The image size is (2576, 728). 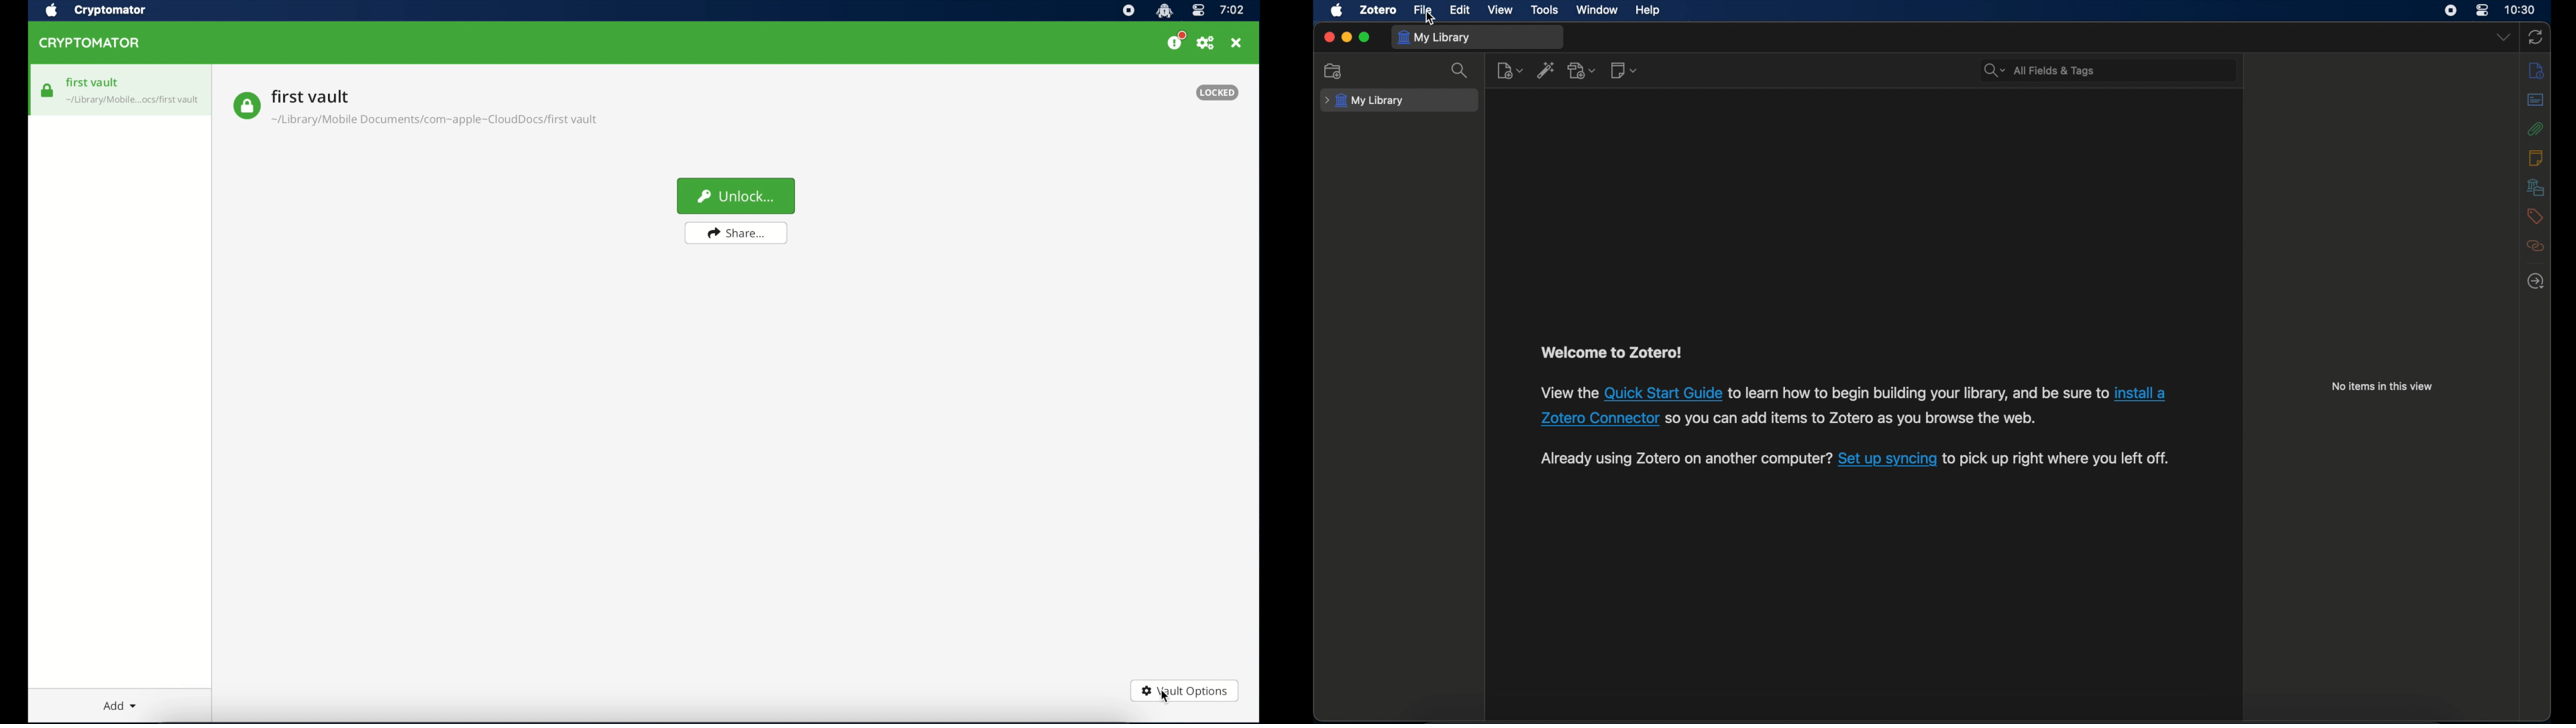 What do you see at coordinates (1687, 459) in the screenshot?
I see `` at bounding box center [1687, 459].